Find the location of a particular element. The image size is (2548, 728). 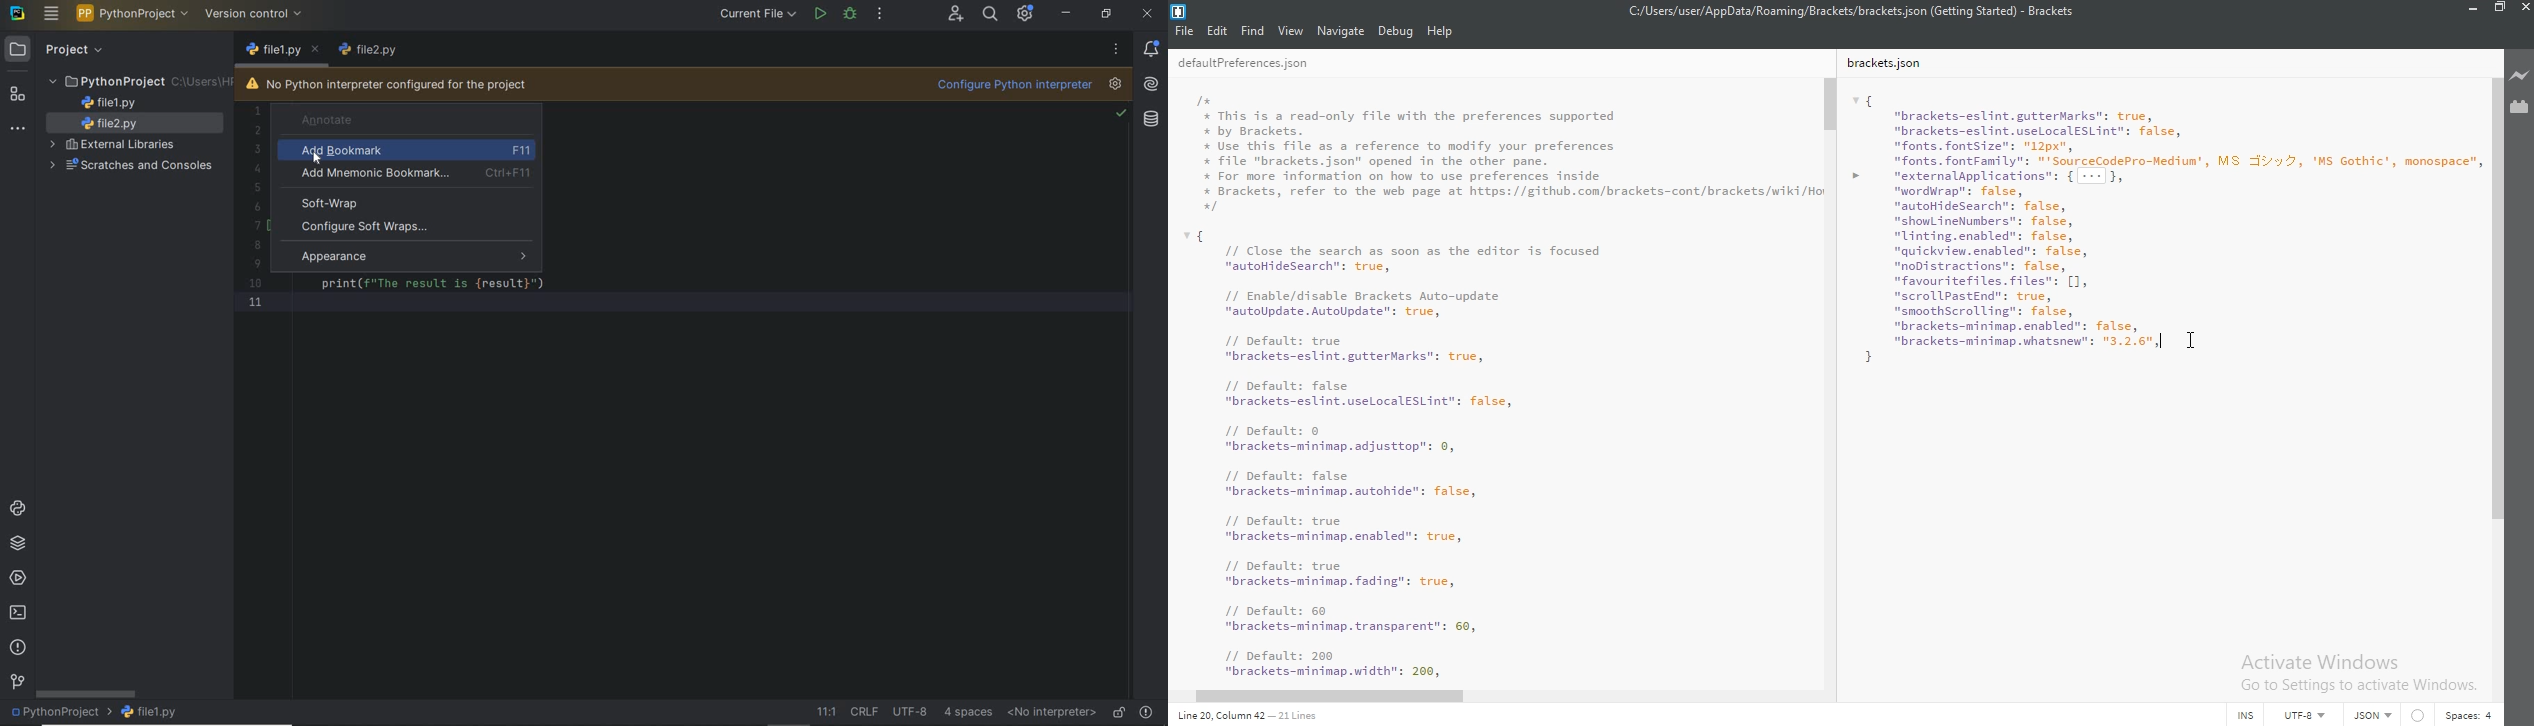

close is located at coordinates (1147, 13).